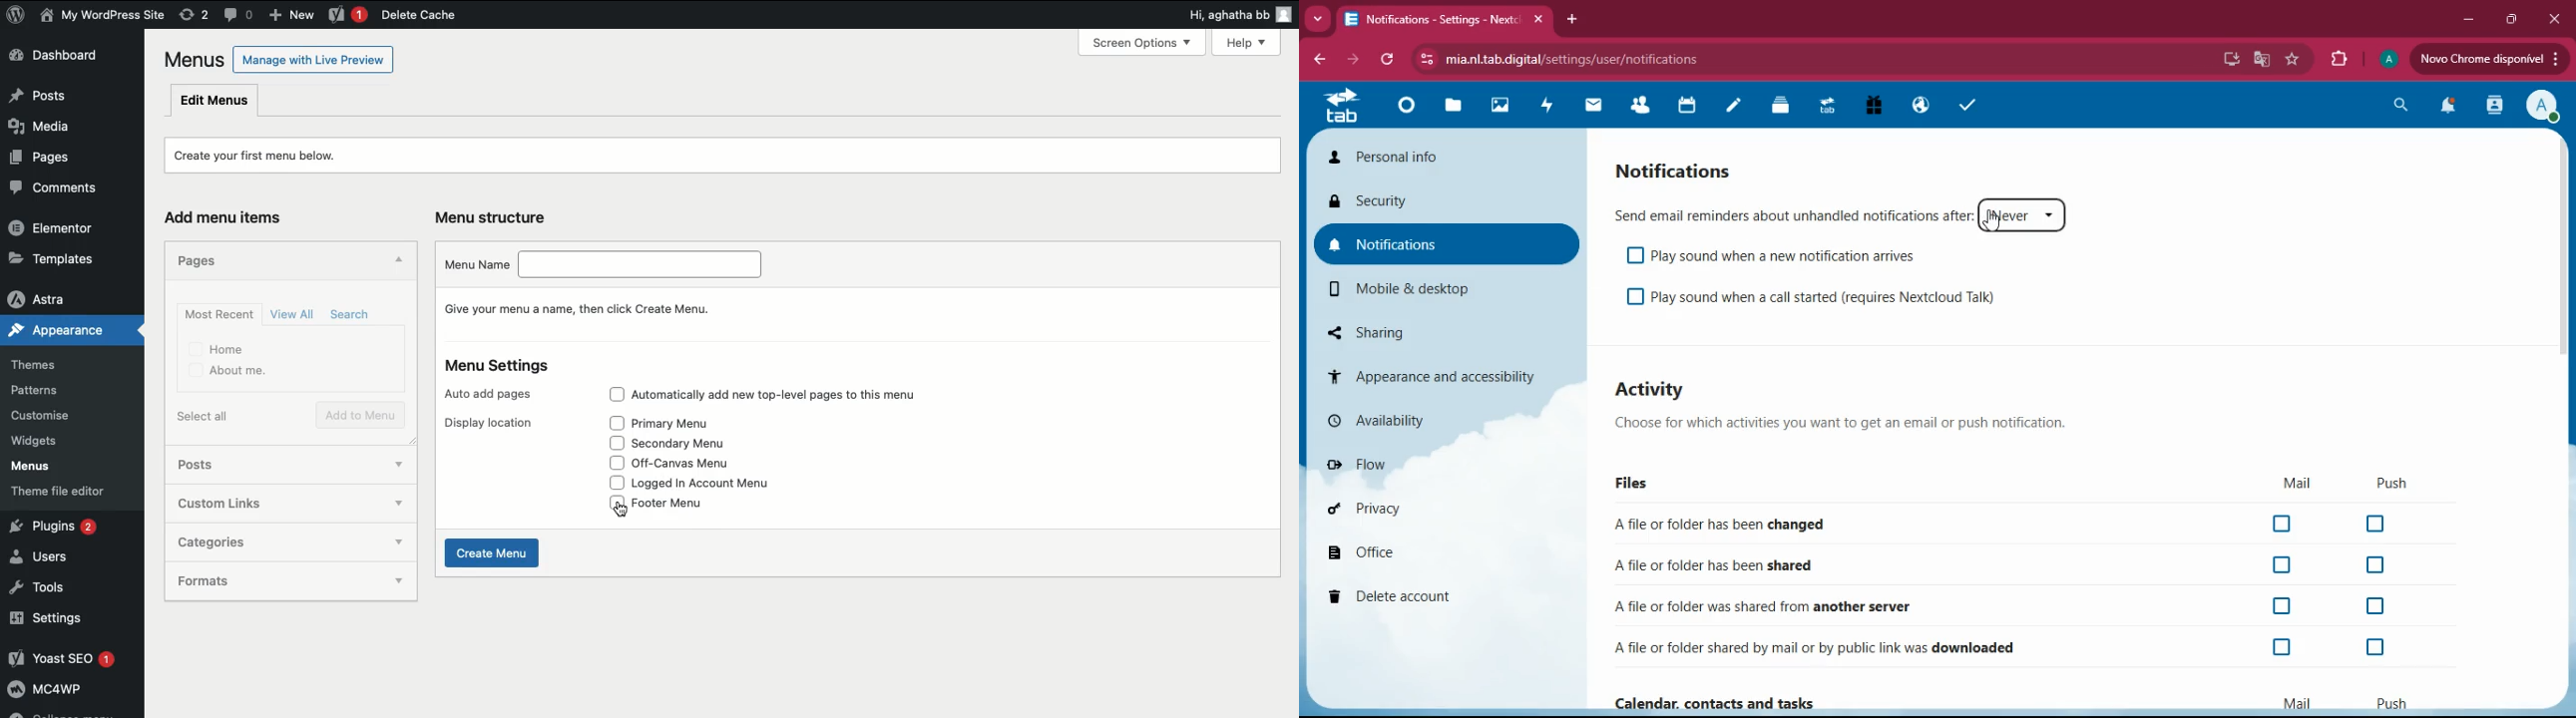 Image resolution: width=2576 pixels, height=728 pixels. I want to click on update, so click(2487, 58).